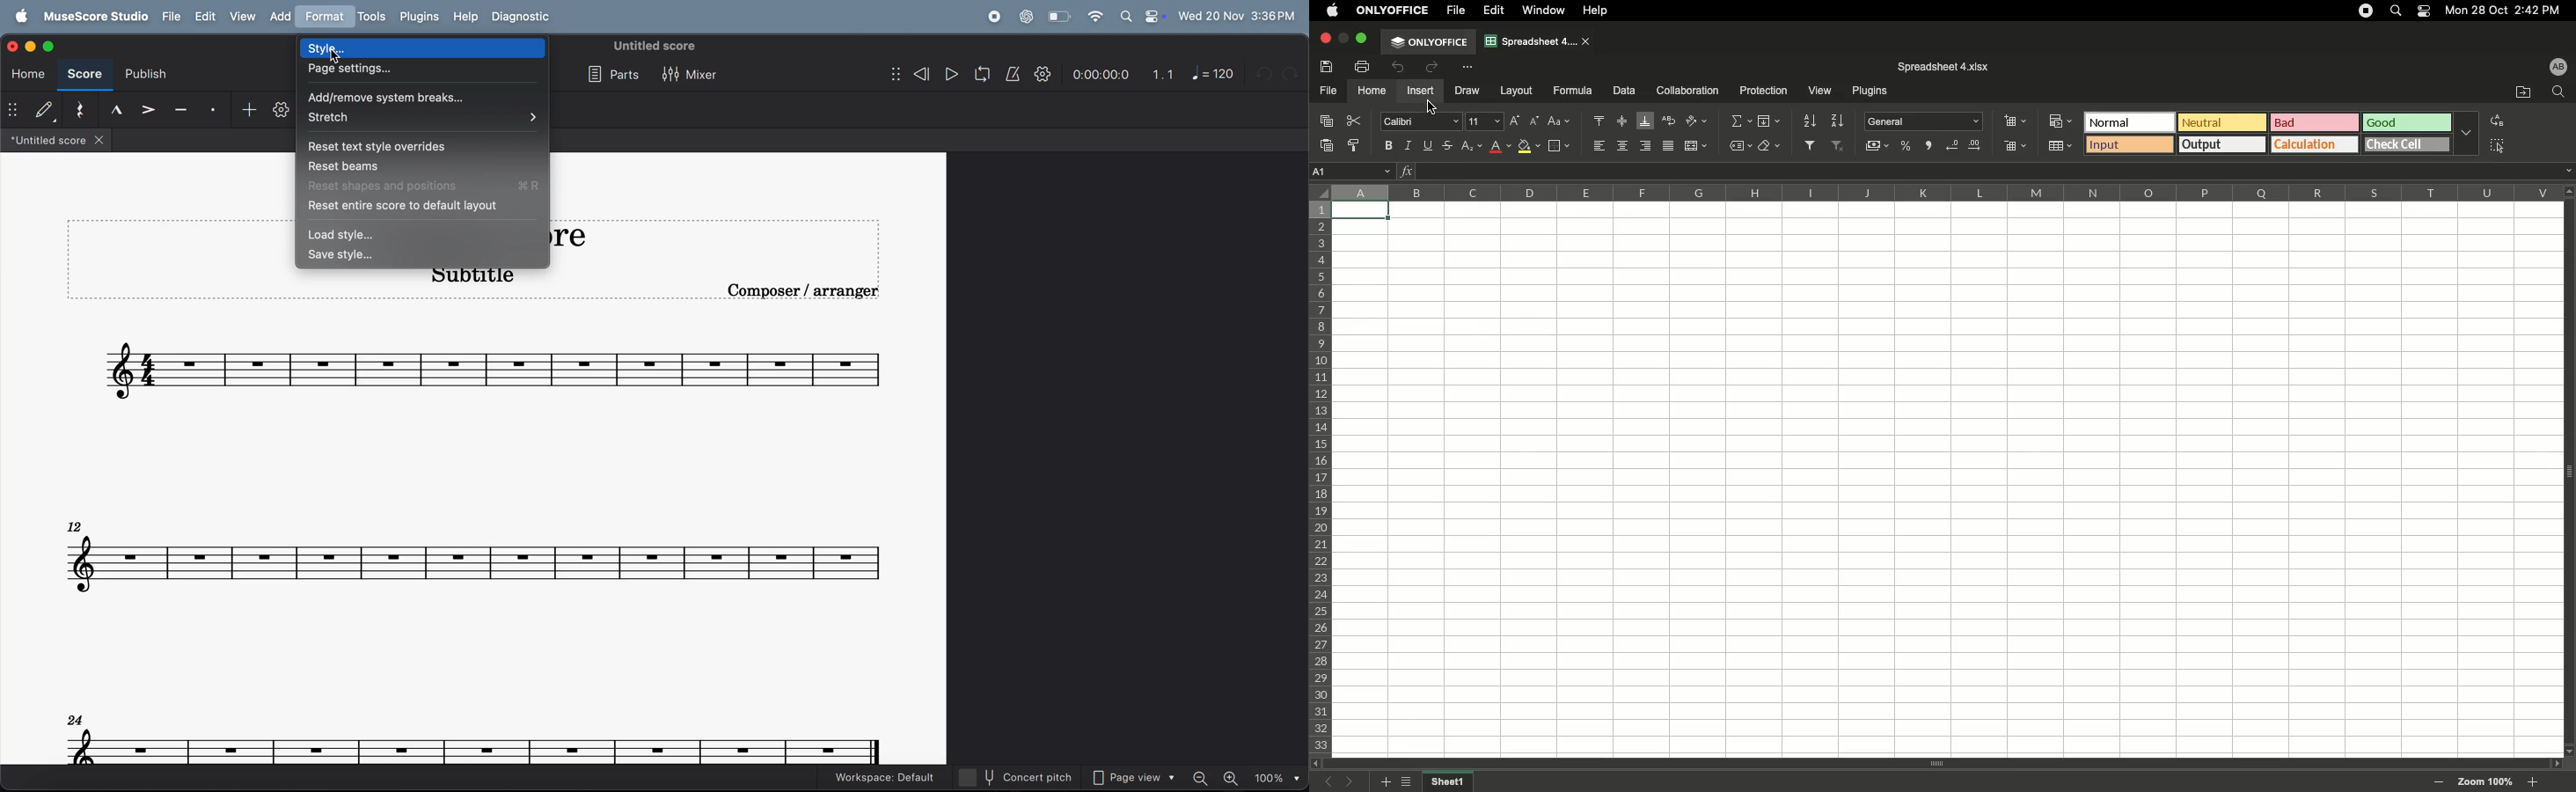 The height and width of the screenshot is (812, 2576). Describe the element at coordinates (1602, 121) in the screenshot. I see `Align top` at that location.